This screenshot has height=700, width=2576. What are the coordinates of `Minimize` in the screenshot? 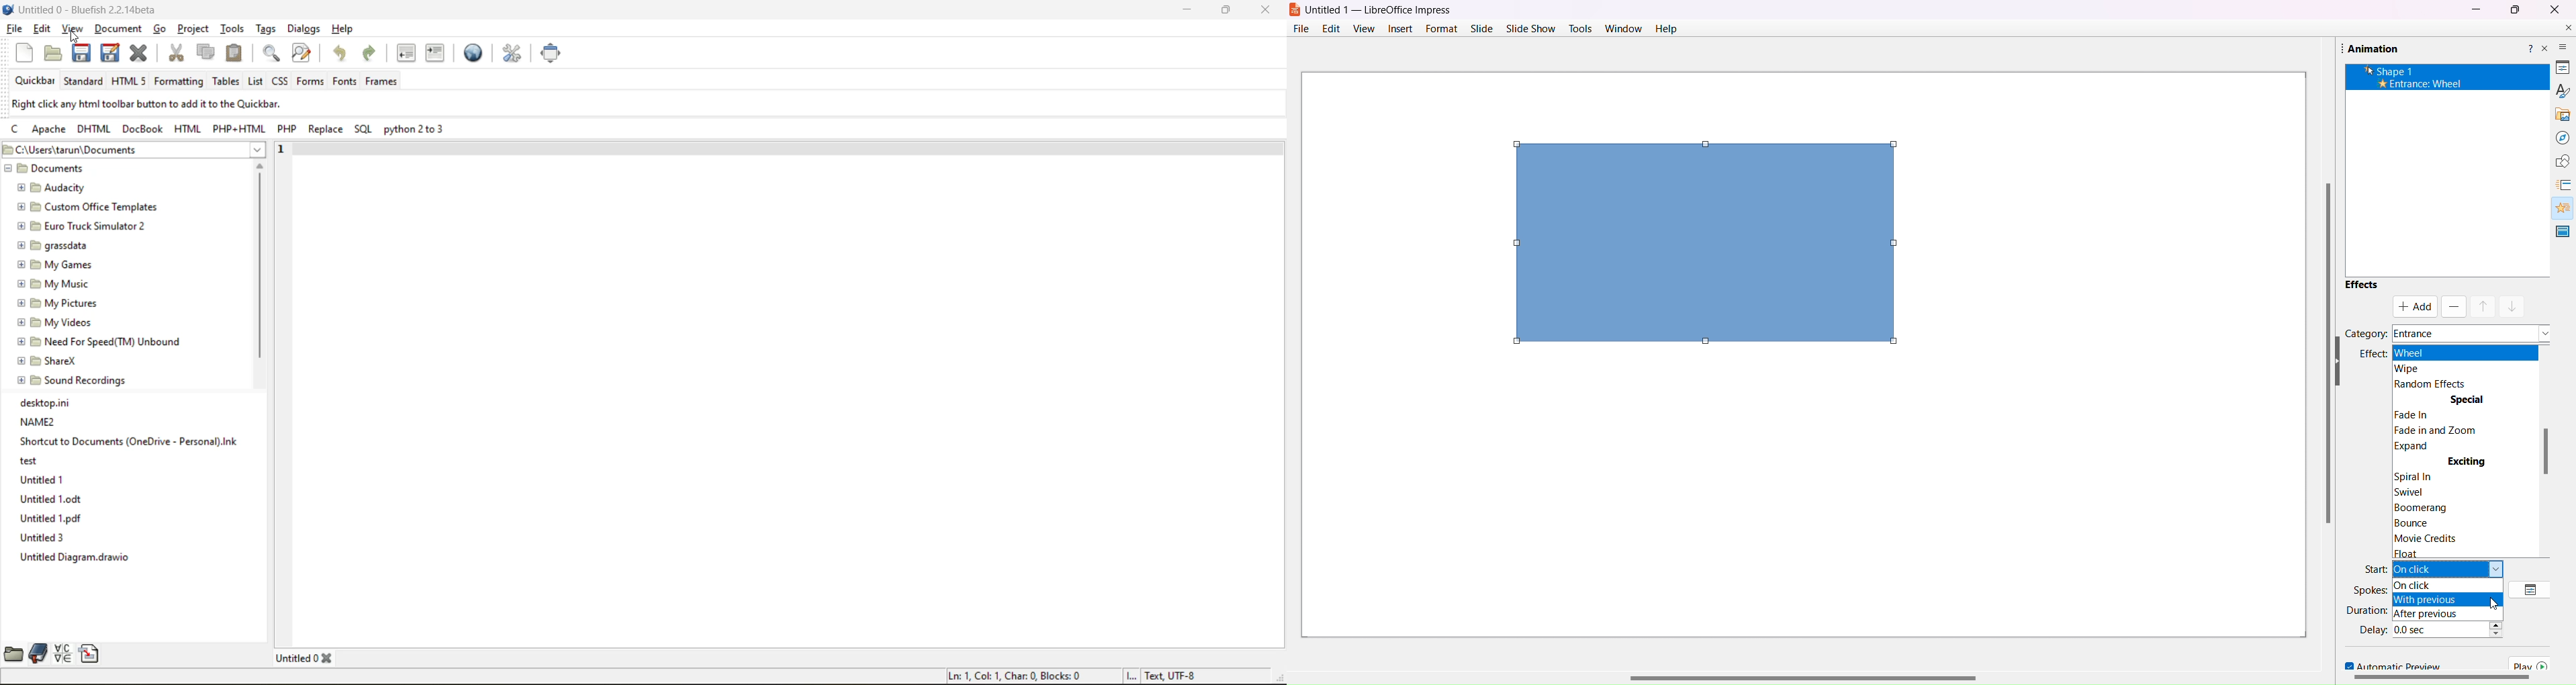 It's located at (2475, 9).